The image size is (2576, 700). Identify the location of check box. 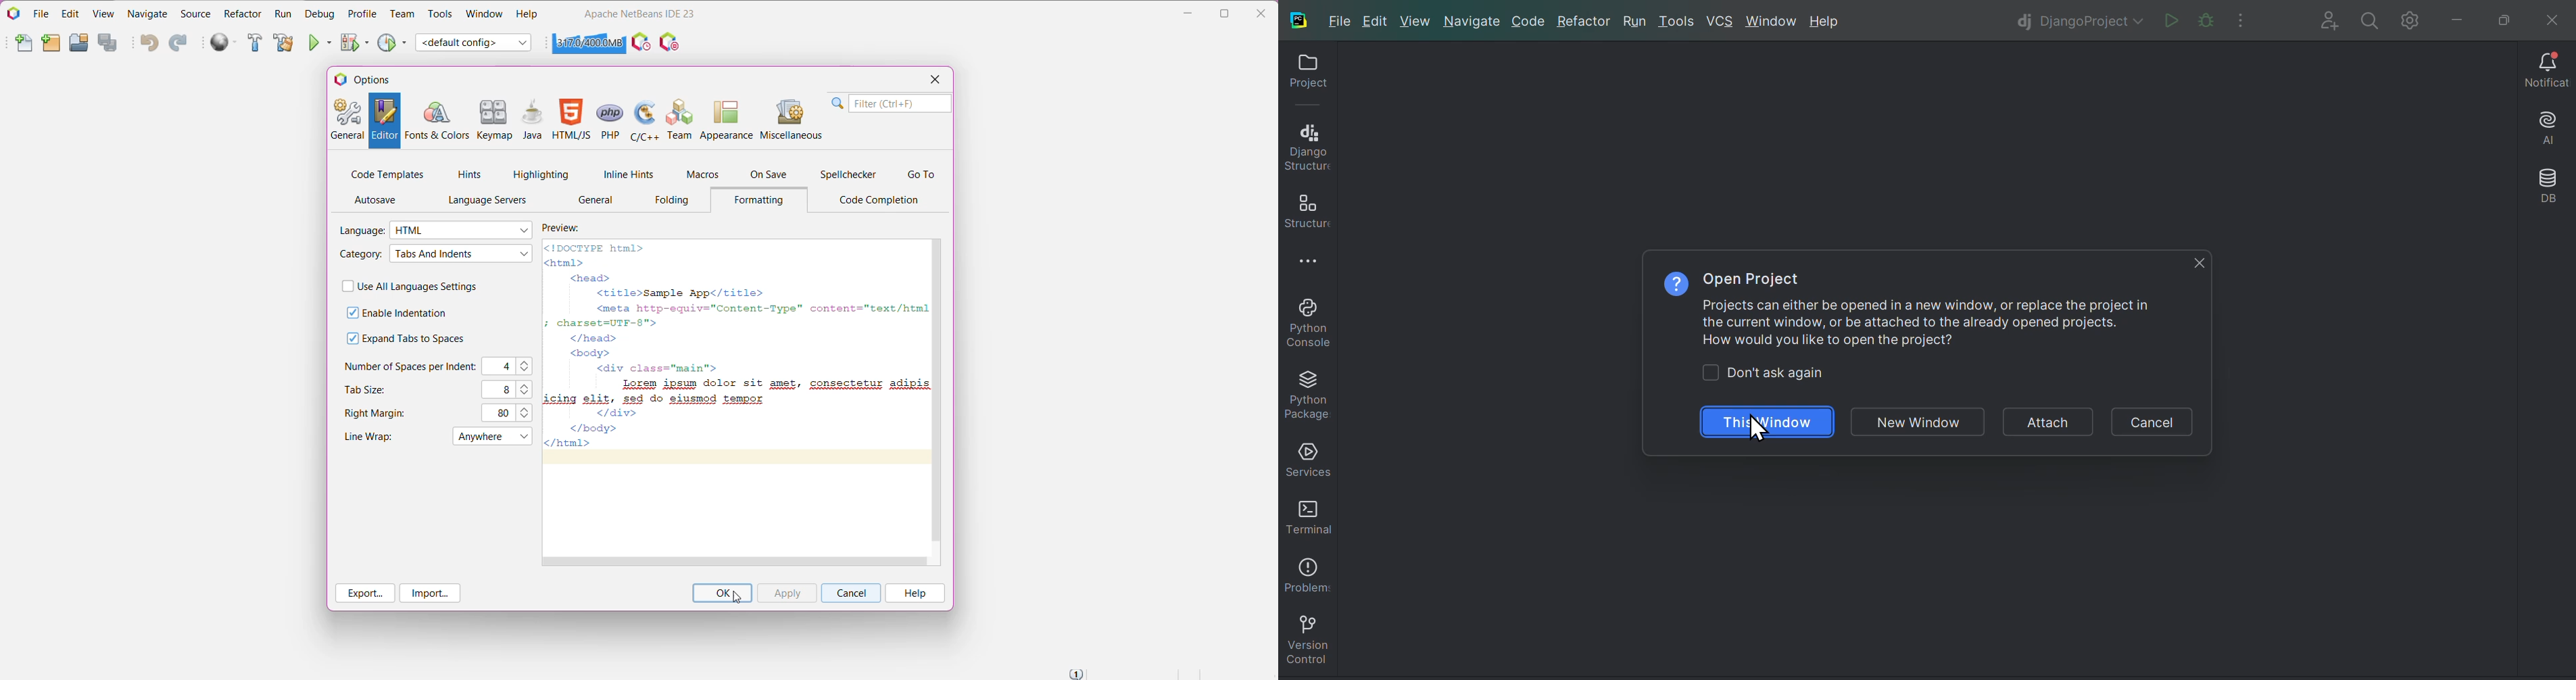
(350, 312).